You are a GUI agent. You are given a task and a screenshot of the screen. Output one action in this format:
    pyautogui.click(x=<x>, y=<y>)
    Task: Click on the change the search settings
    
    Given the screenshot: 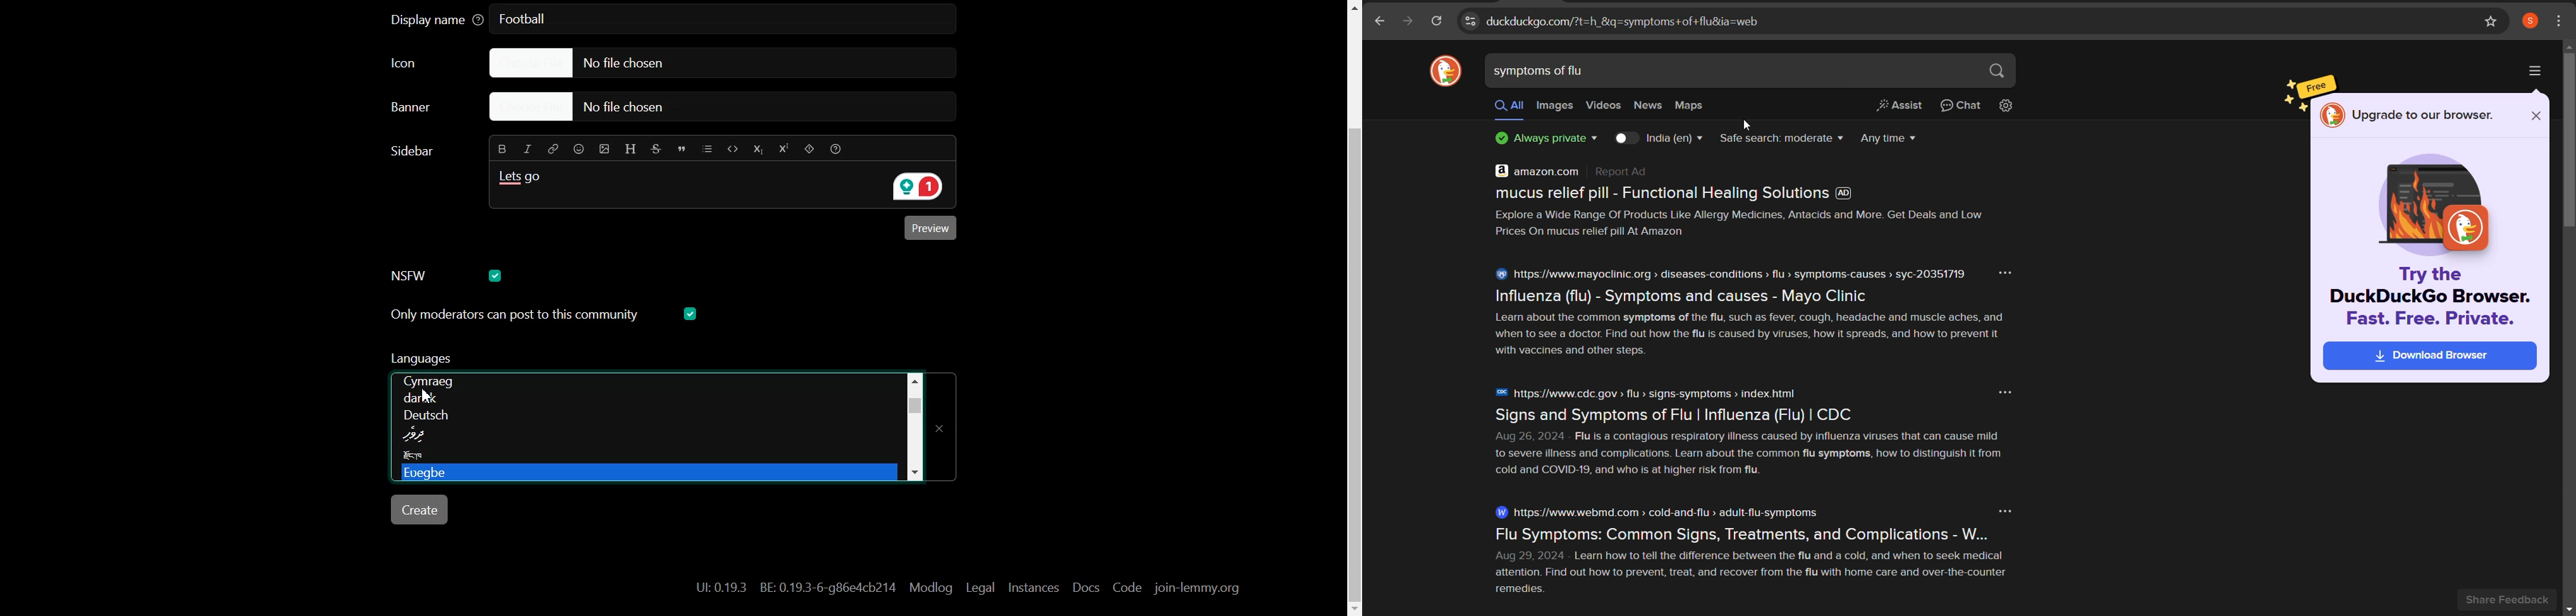 What is the action you would take?
    pyautogui.click(x=2010, y=106)
    